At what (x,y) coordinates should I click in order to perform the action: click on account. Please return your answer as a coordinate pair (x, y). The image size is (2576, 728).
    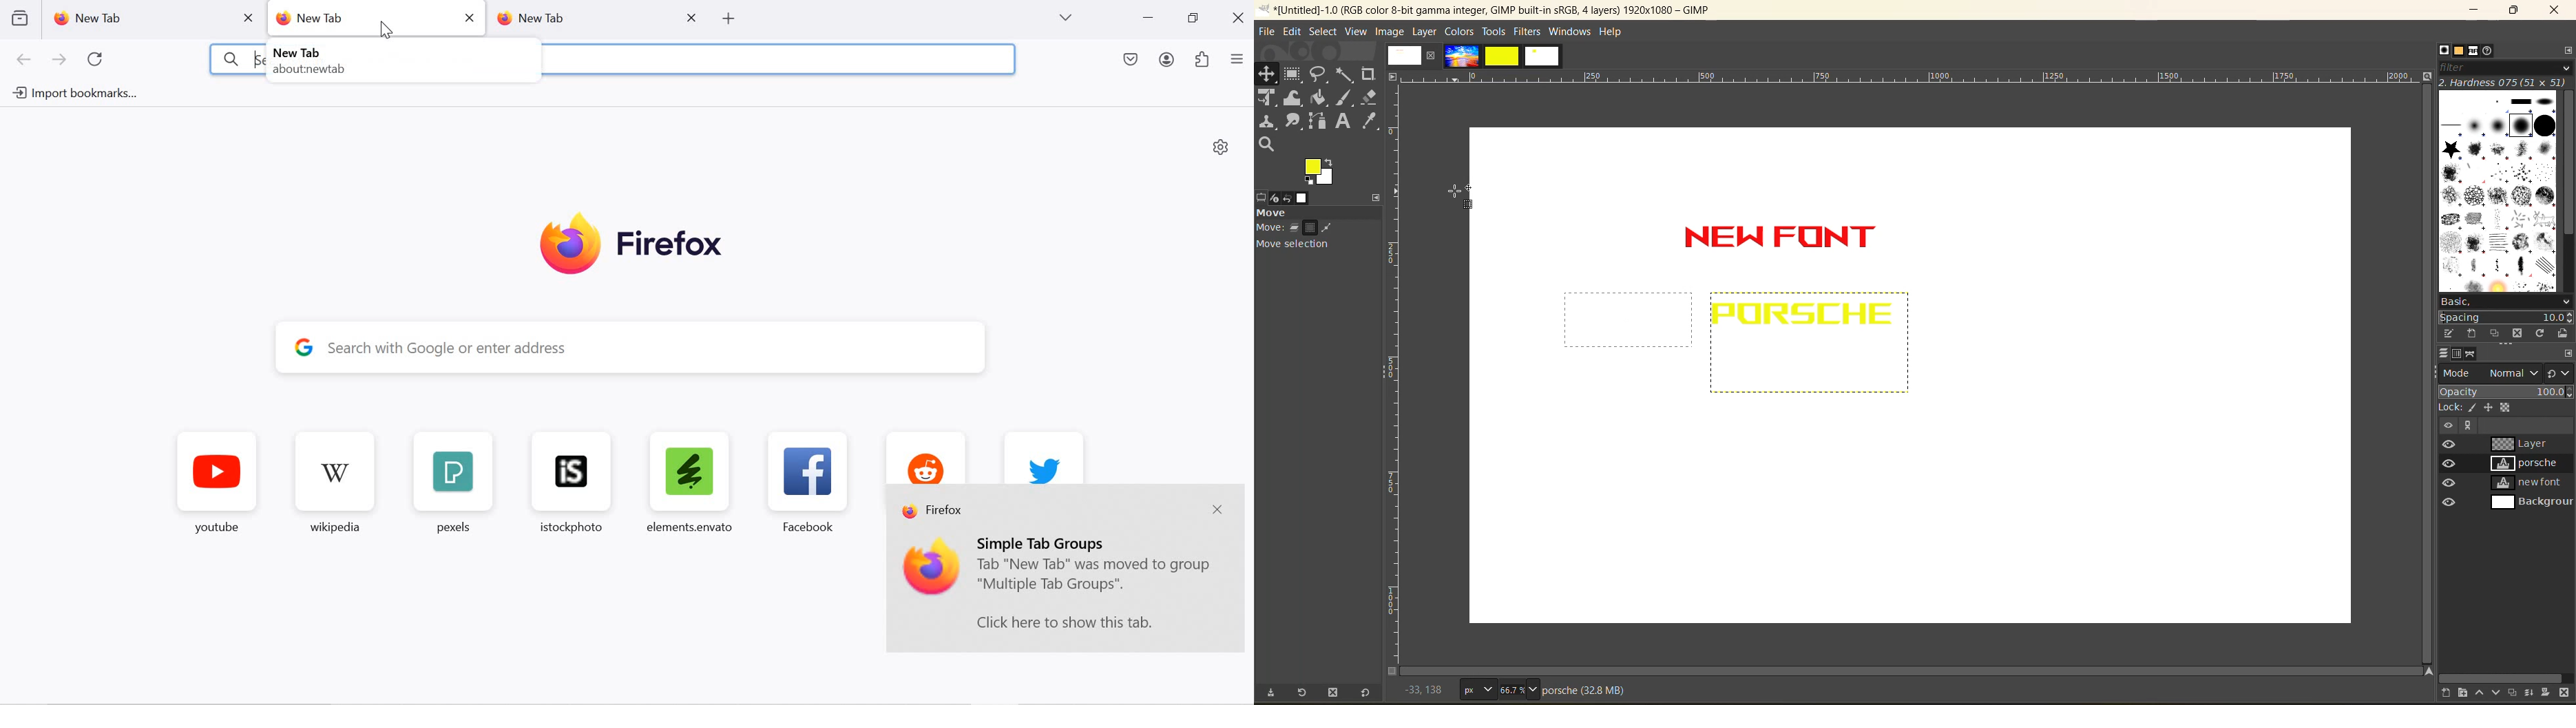
    Looking at the image, I should click on (1169, 62).